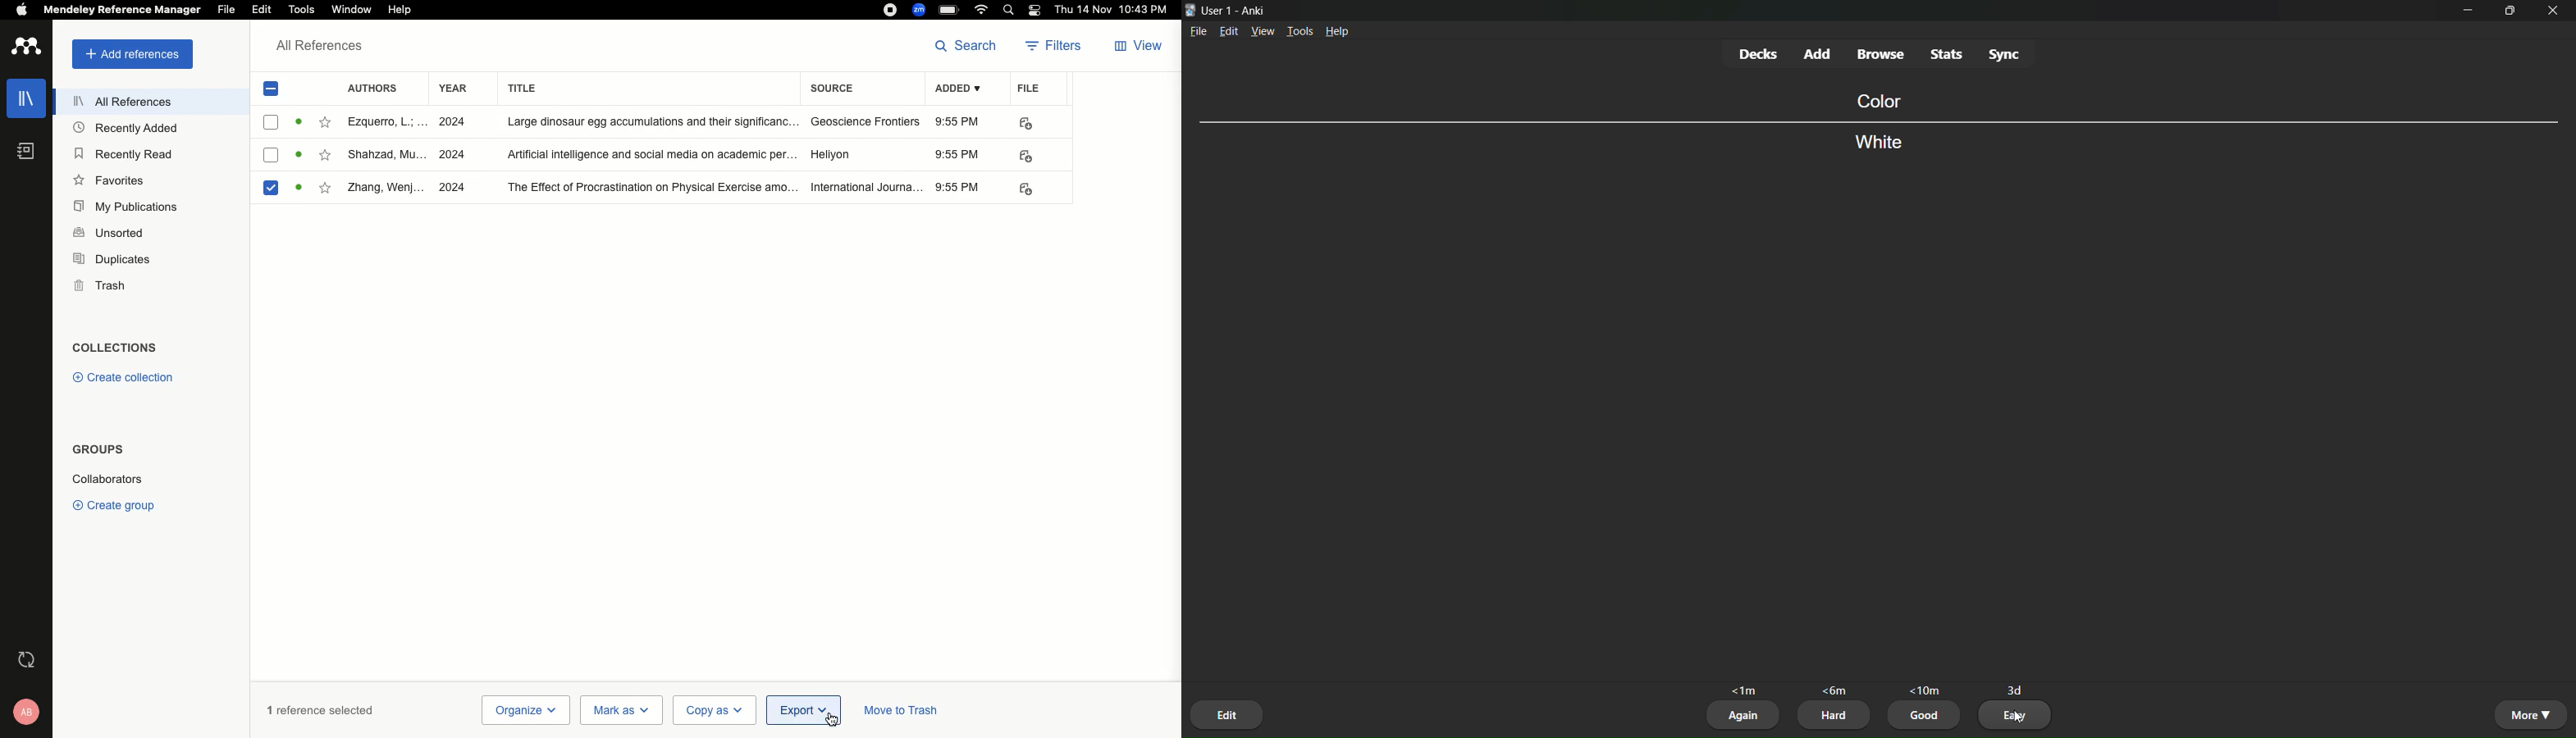 This screenshot has width=2576, height=756. Describe the element at coordinates (981, 10) in the screenshot. I see `Internet` at that location.